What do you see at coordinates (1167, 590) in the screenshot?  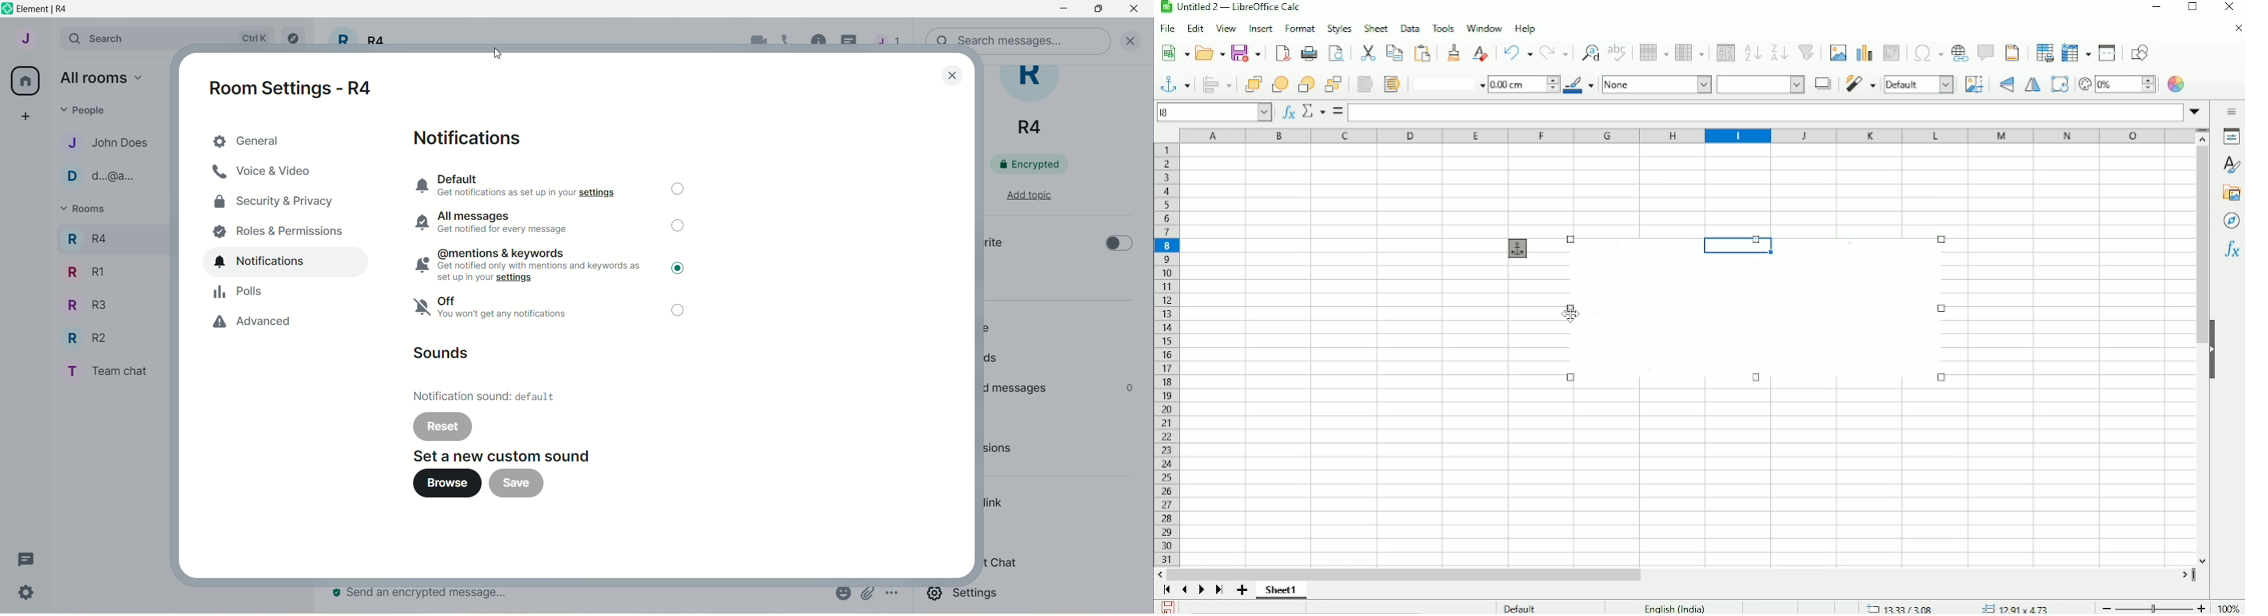 I see `Scroll to first sheet` at bounding box center [1167, 590].